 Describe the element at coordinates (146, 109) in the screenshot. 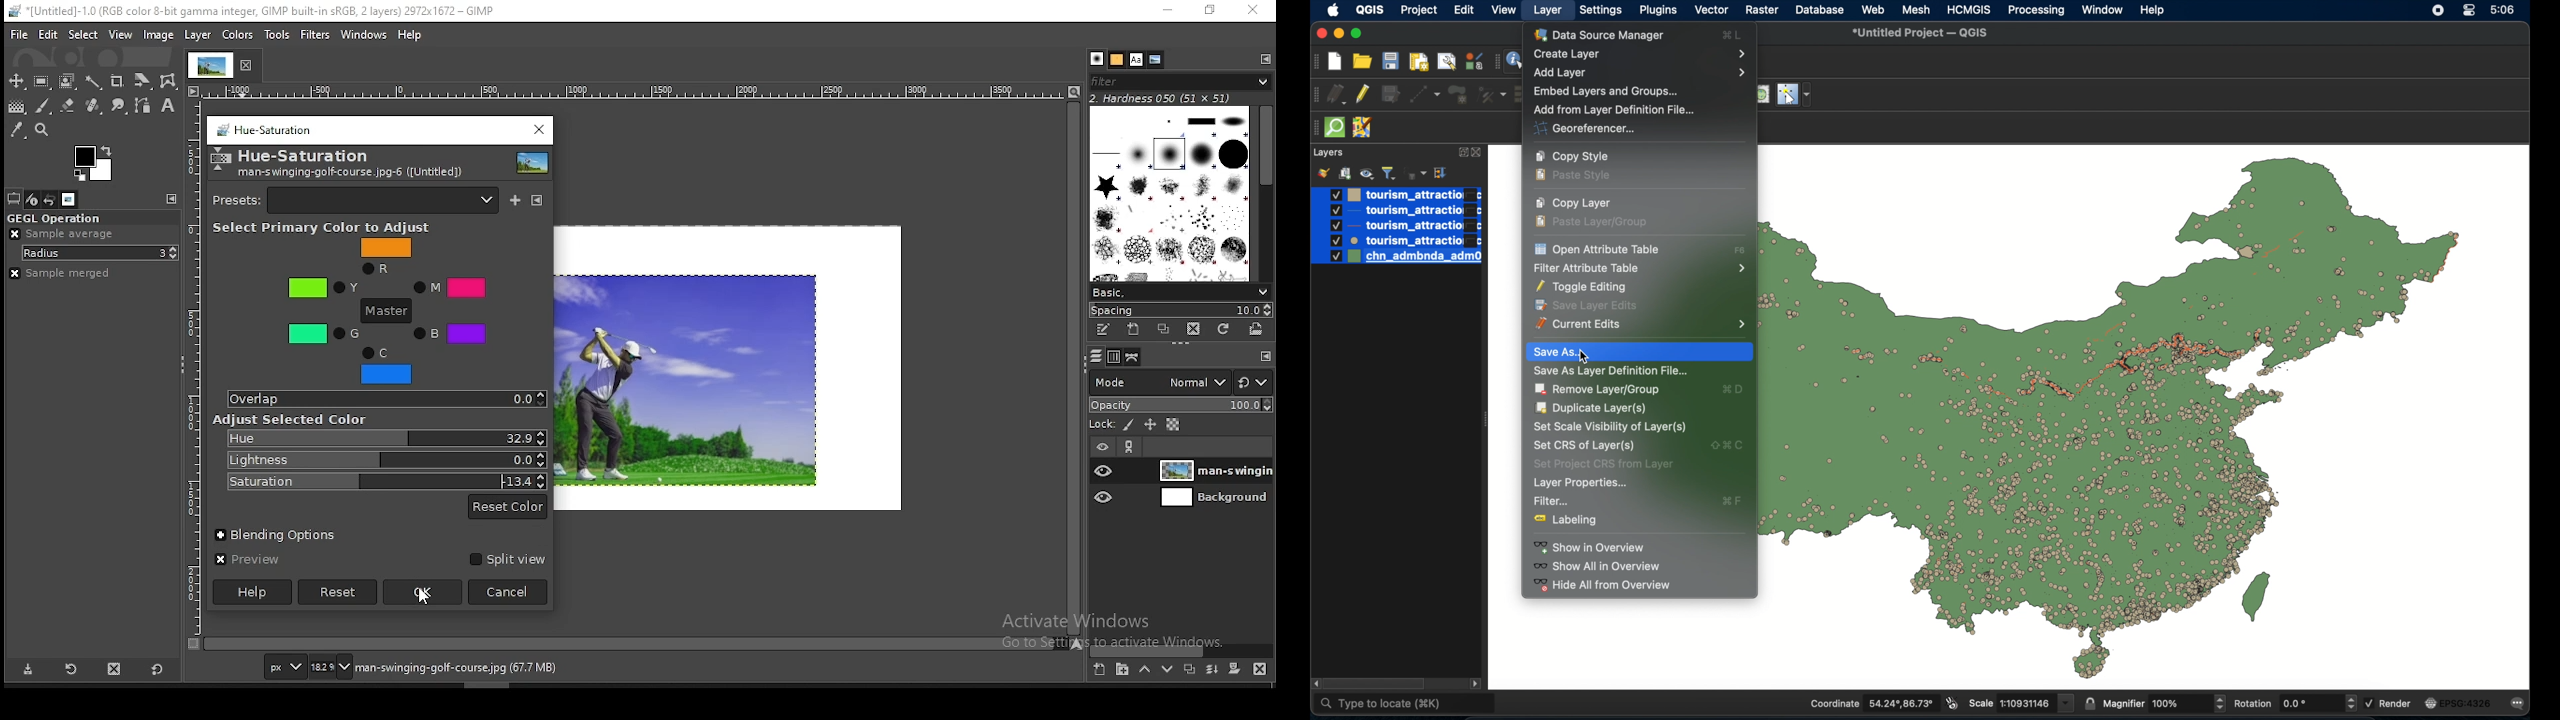

I see `paths tool` at that location.